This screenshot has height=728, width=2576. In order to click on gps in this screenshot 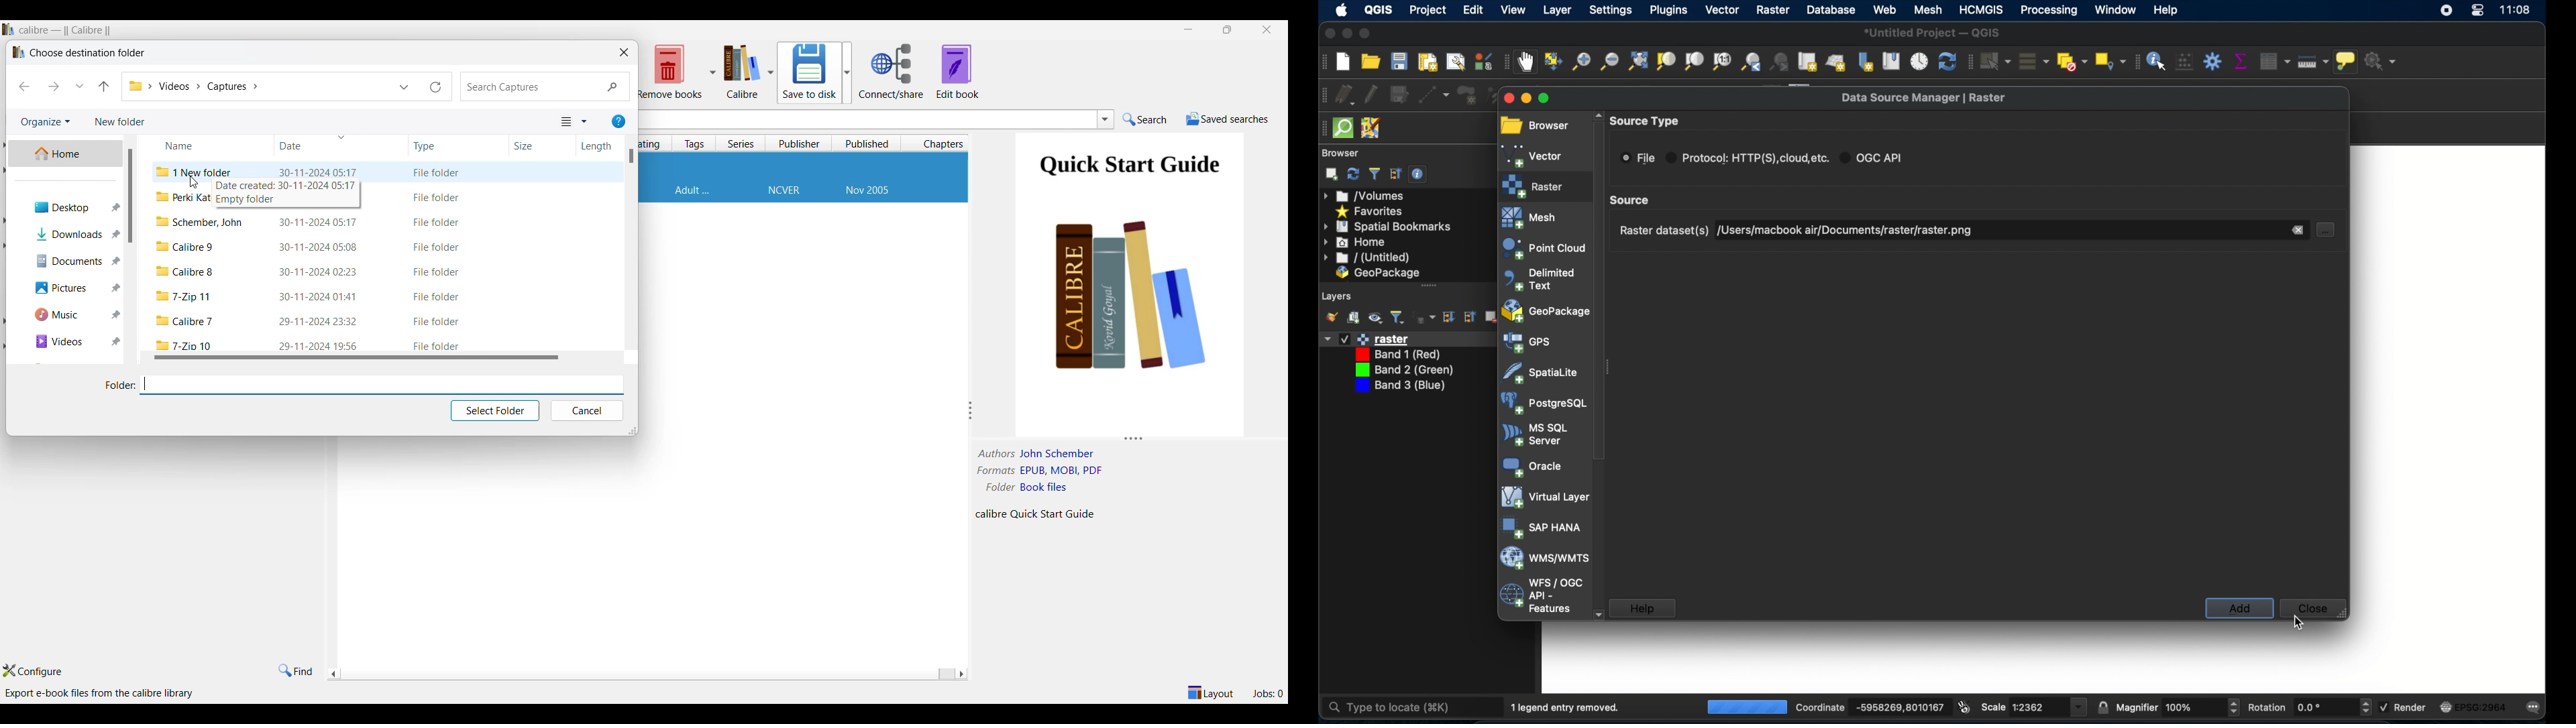, I will do `click(1527, 344)`.